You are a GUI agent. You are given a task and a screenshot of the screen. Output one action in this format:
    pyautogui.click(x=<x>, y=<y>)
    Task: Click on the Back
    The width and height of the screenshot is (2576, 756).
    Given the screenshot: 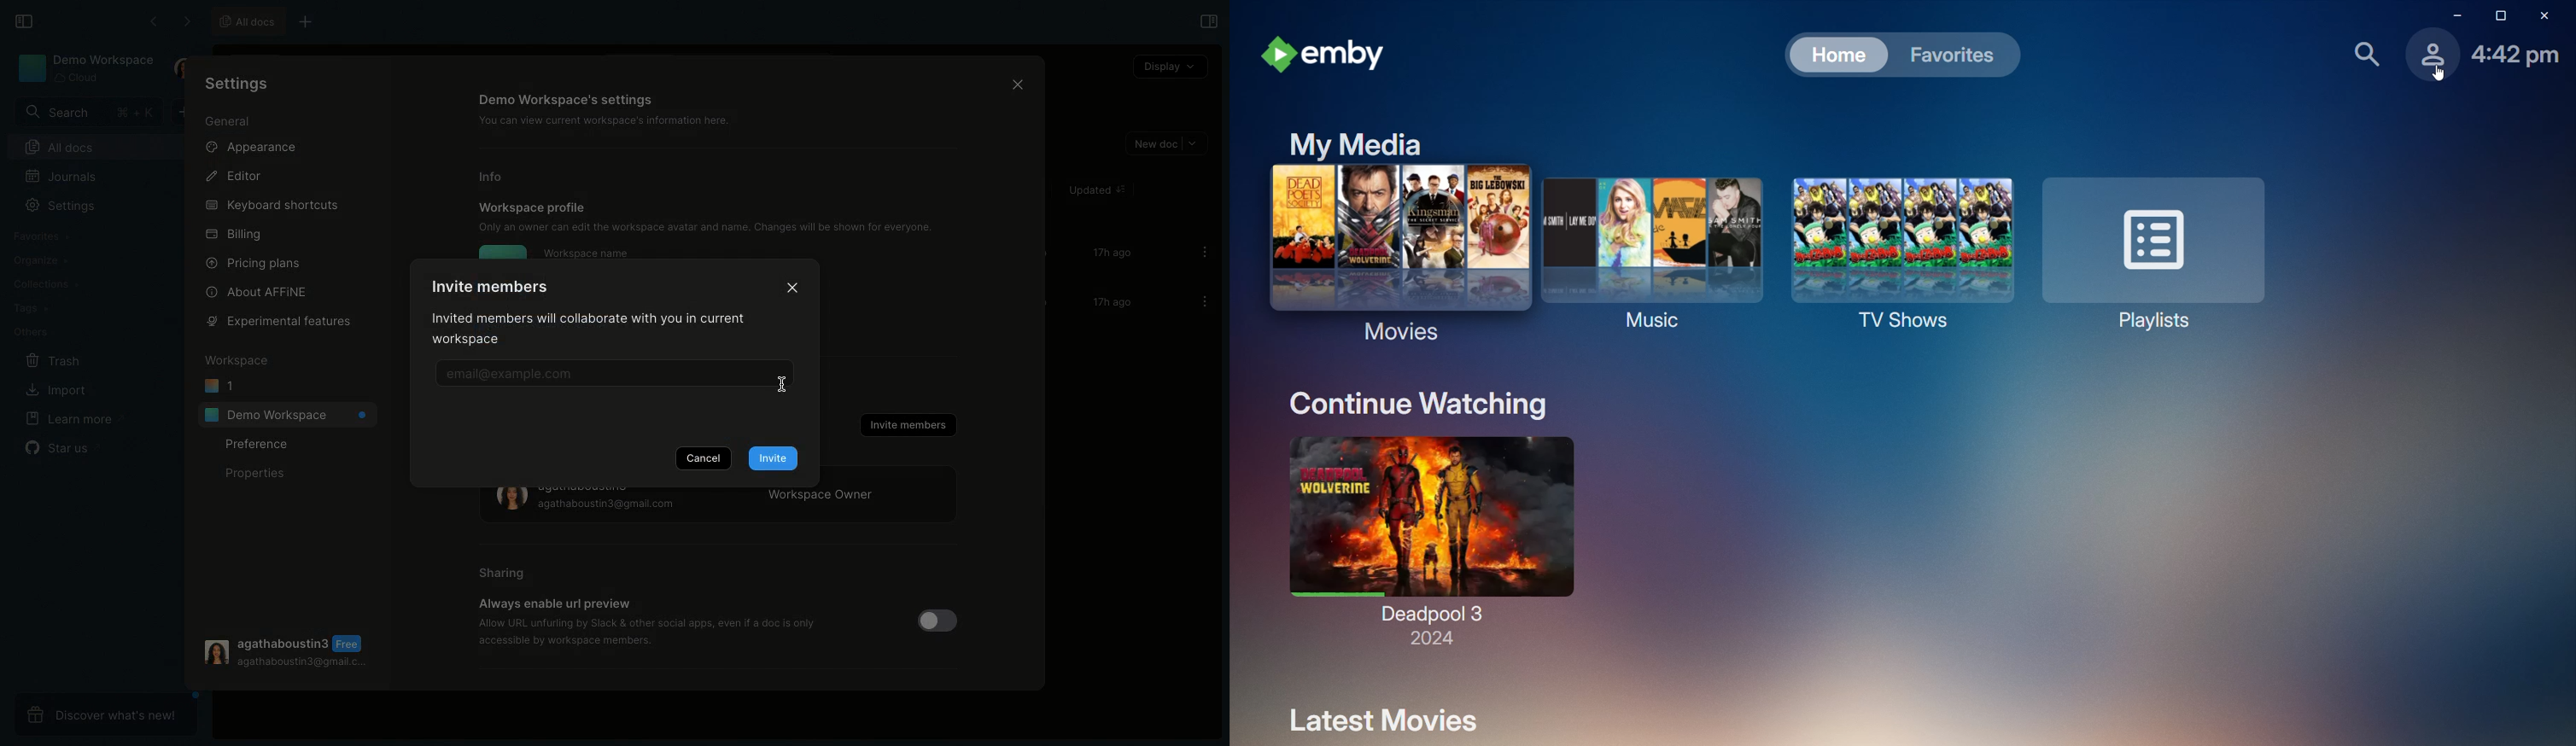 What is the action you would take?
    pyautogui.click(x=153, y=21)
    